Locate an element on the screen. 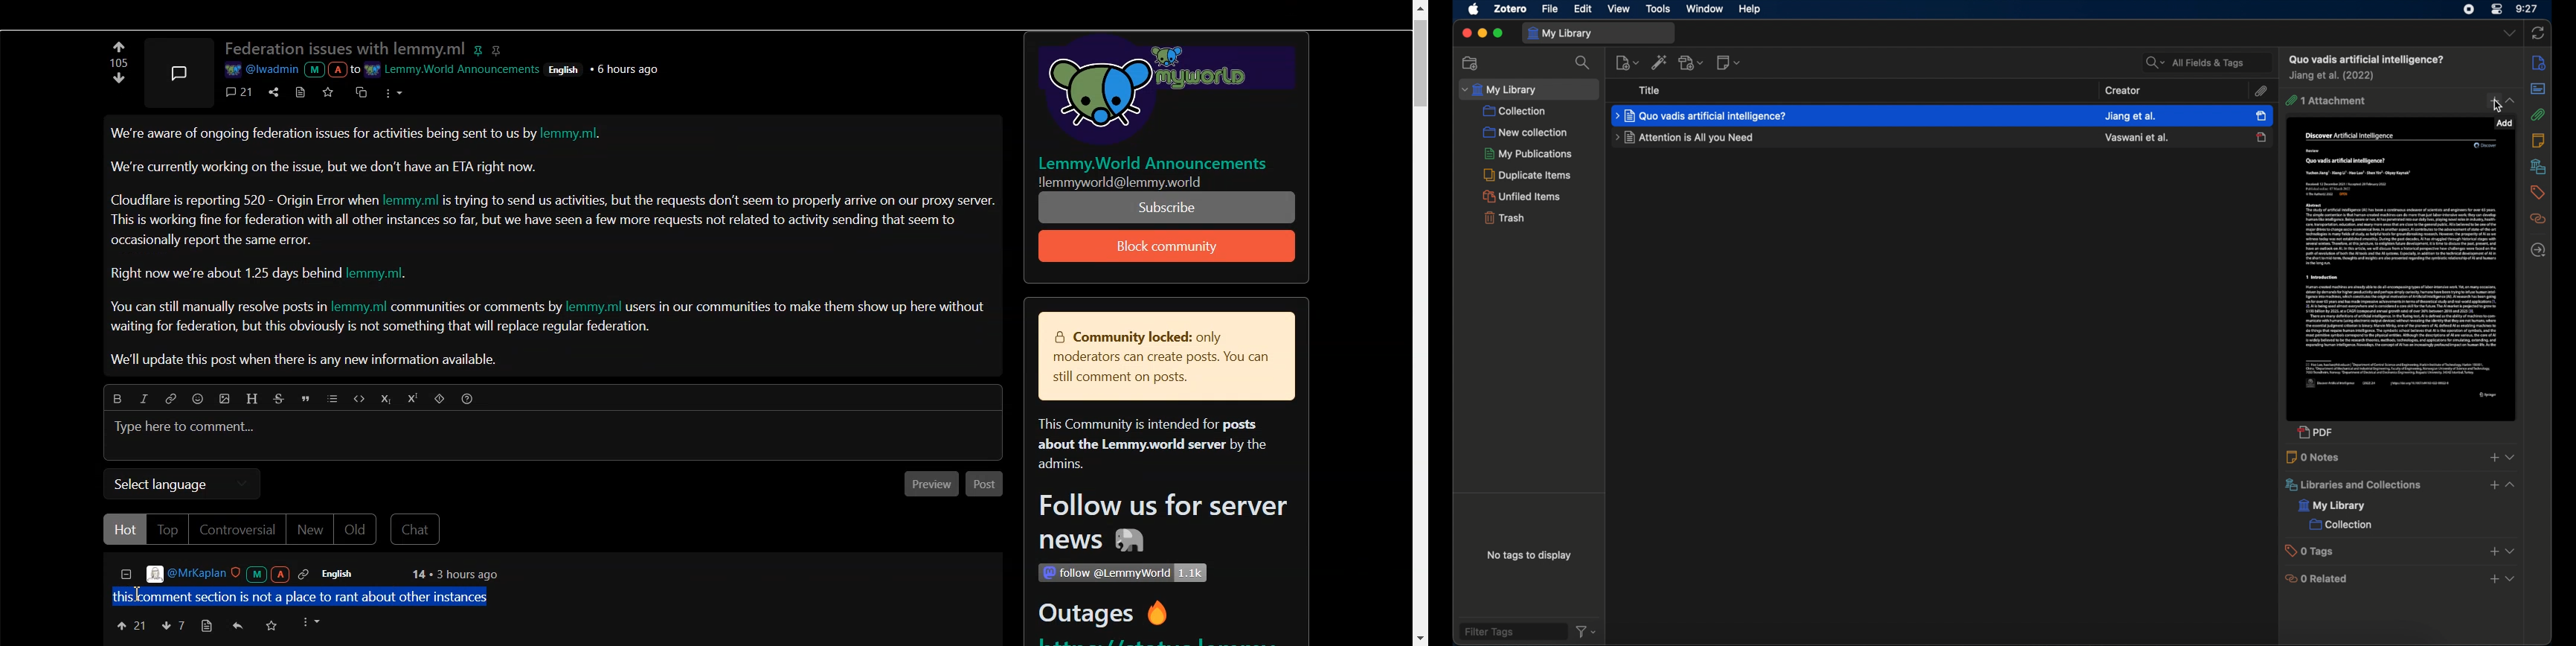  Hyperlink is located at coordinates (170, 399).